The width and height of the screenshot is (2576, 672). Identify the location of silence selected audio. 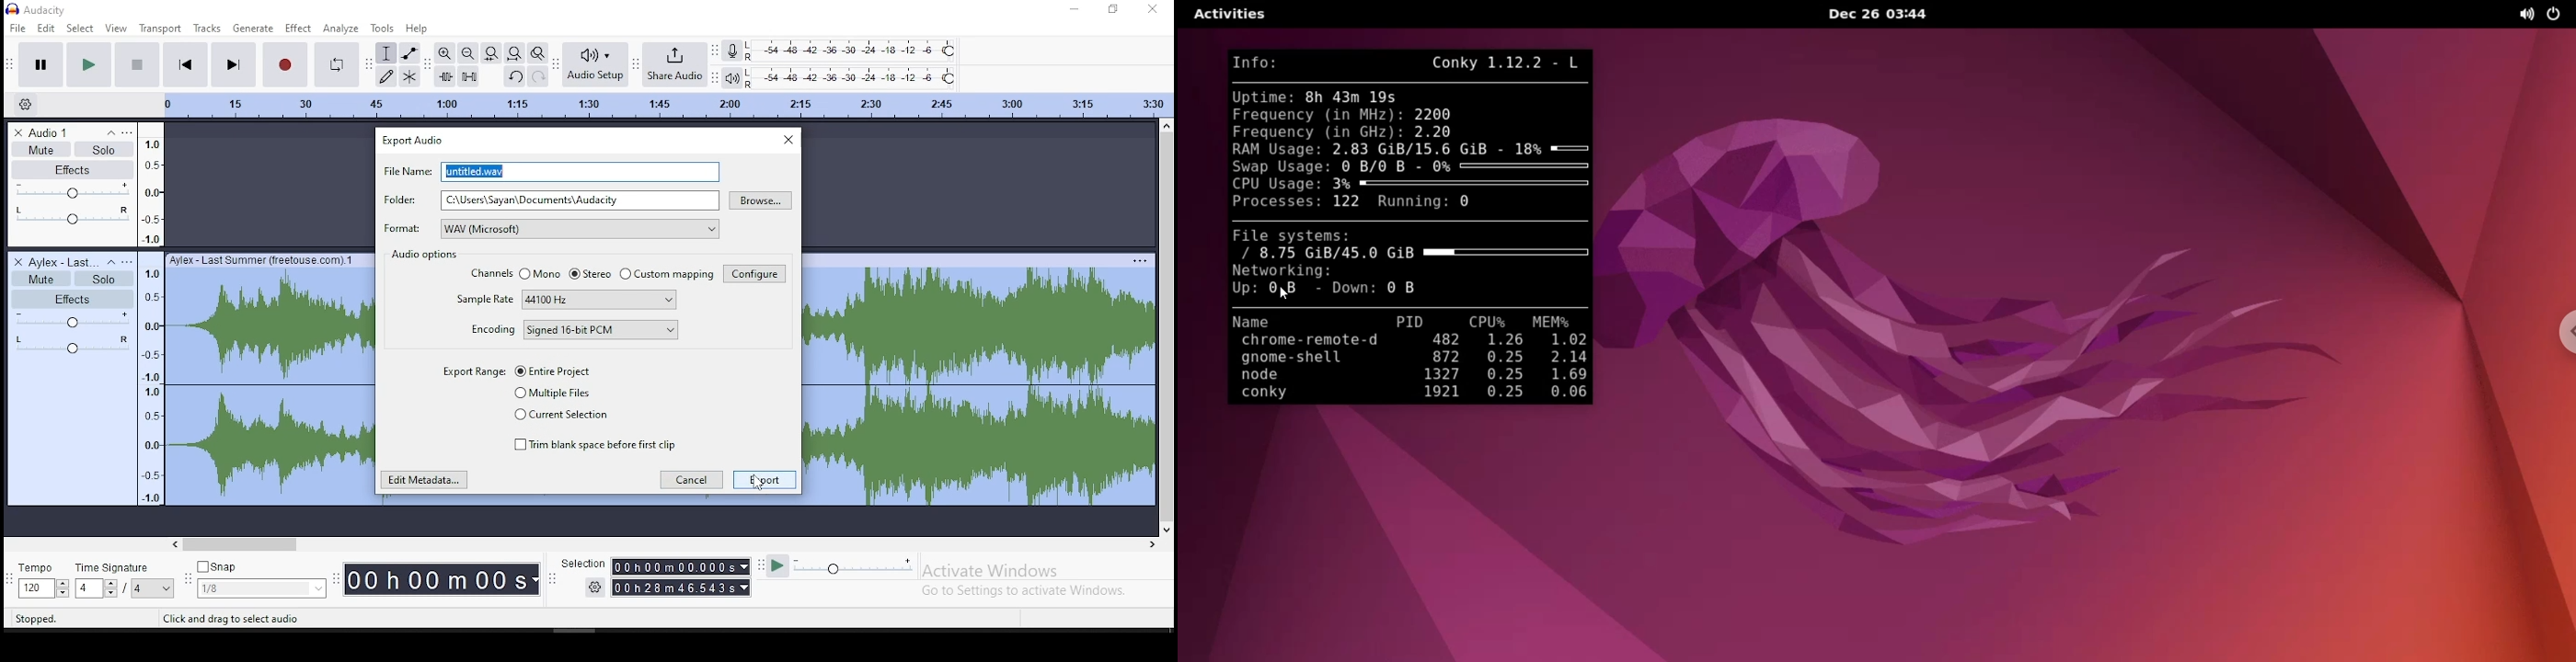
(468, 76).